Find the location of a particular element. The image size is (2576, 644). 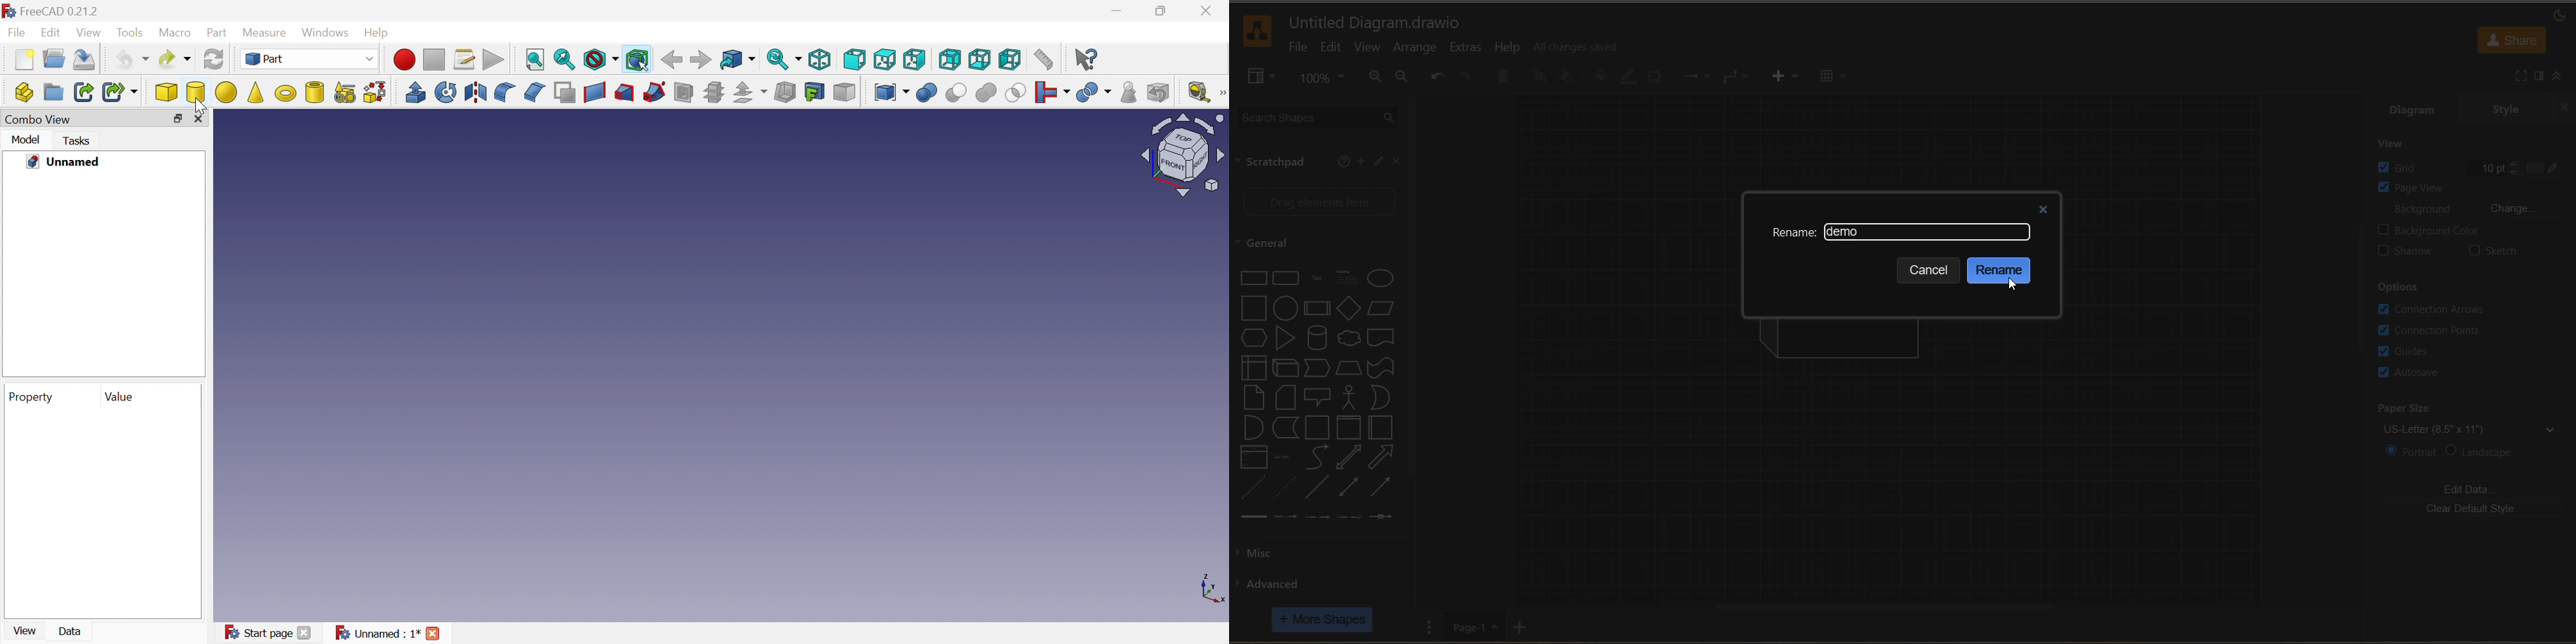

Union is located at coordinates (986, 93).